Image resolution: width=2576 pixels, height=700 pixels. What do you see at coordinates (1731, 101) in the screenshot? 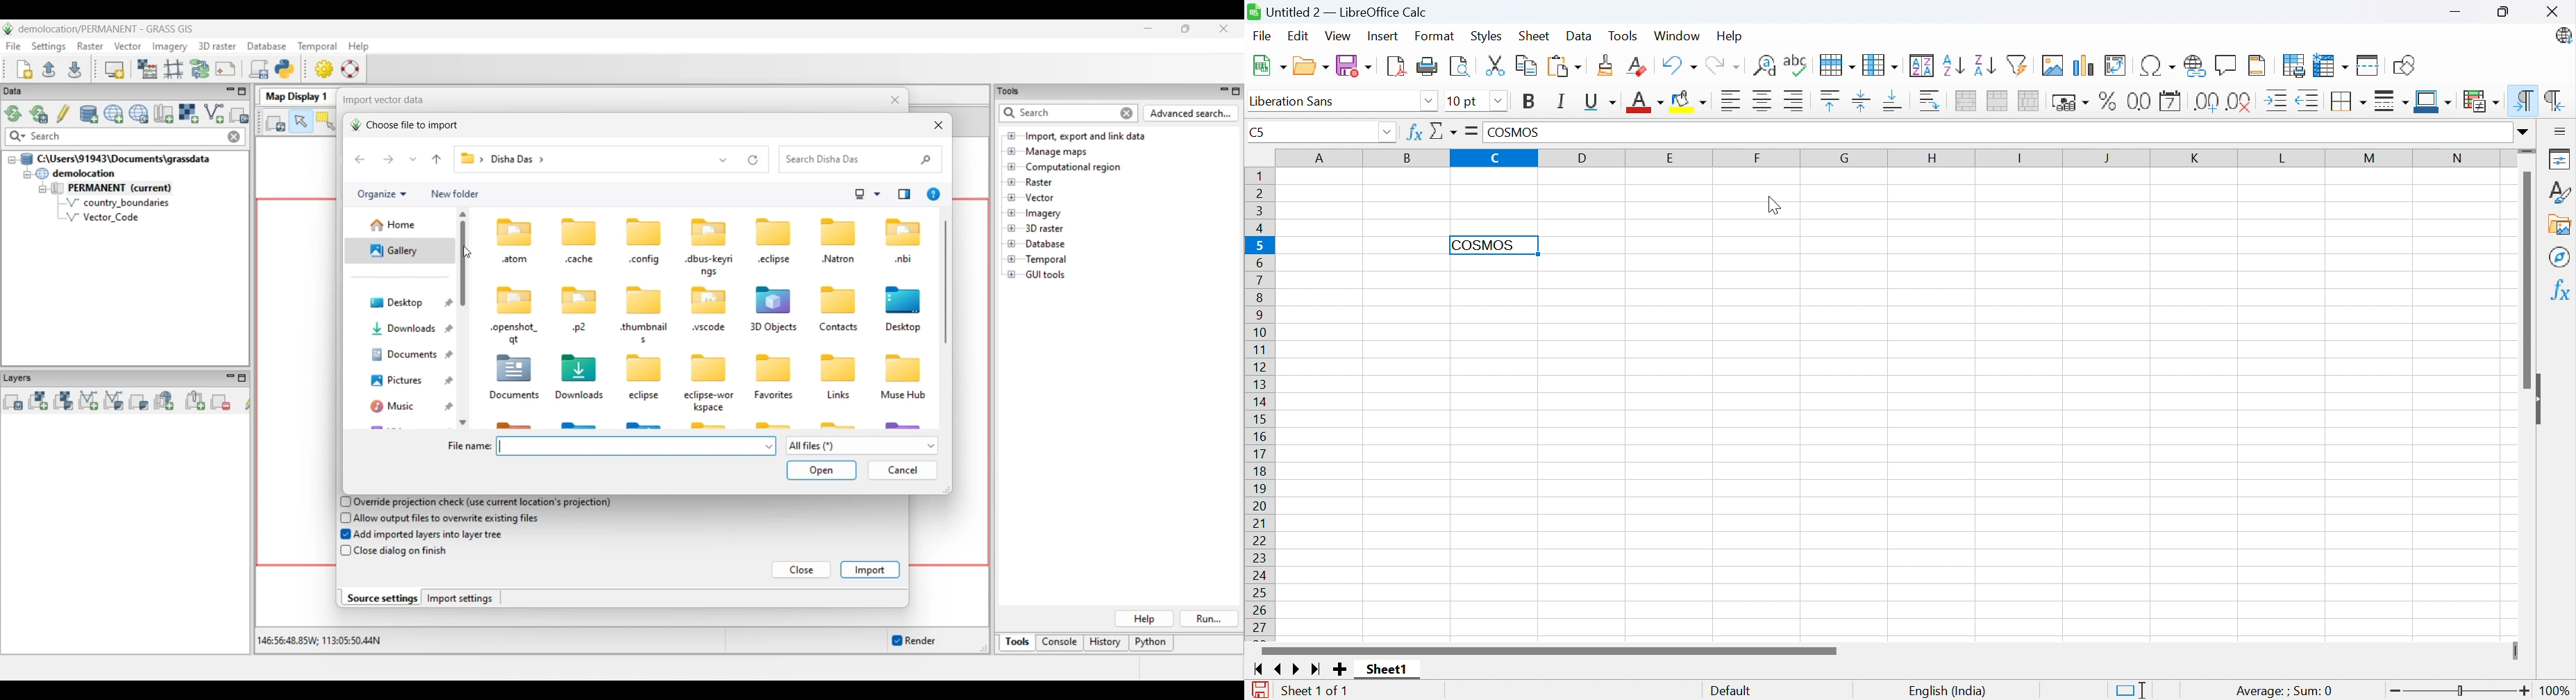
I see `Align left` at bounding box center [1731, 101].